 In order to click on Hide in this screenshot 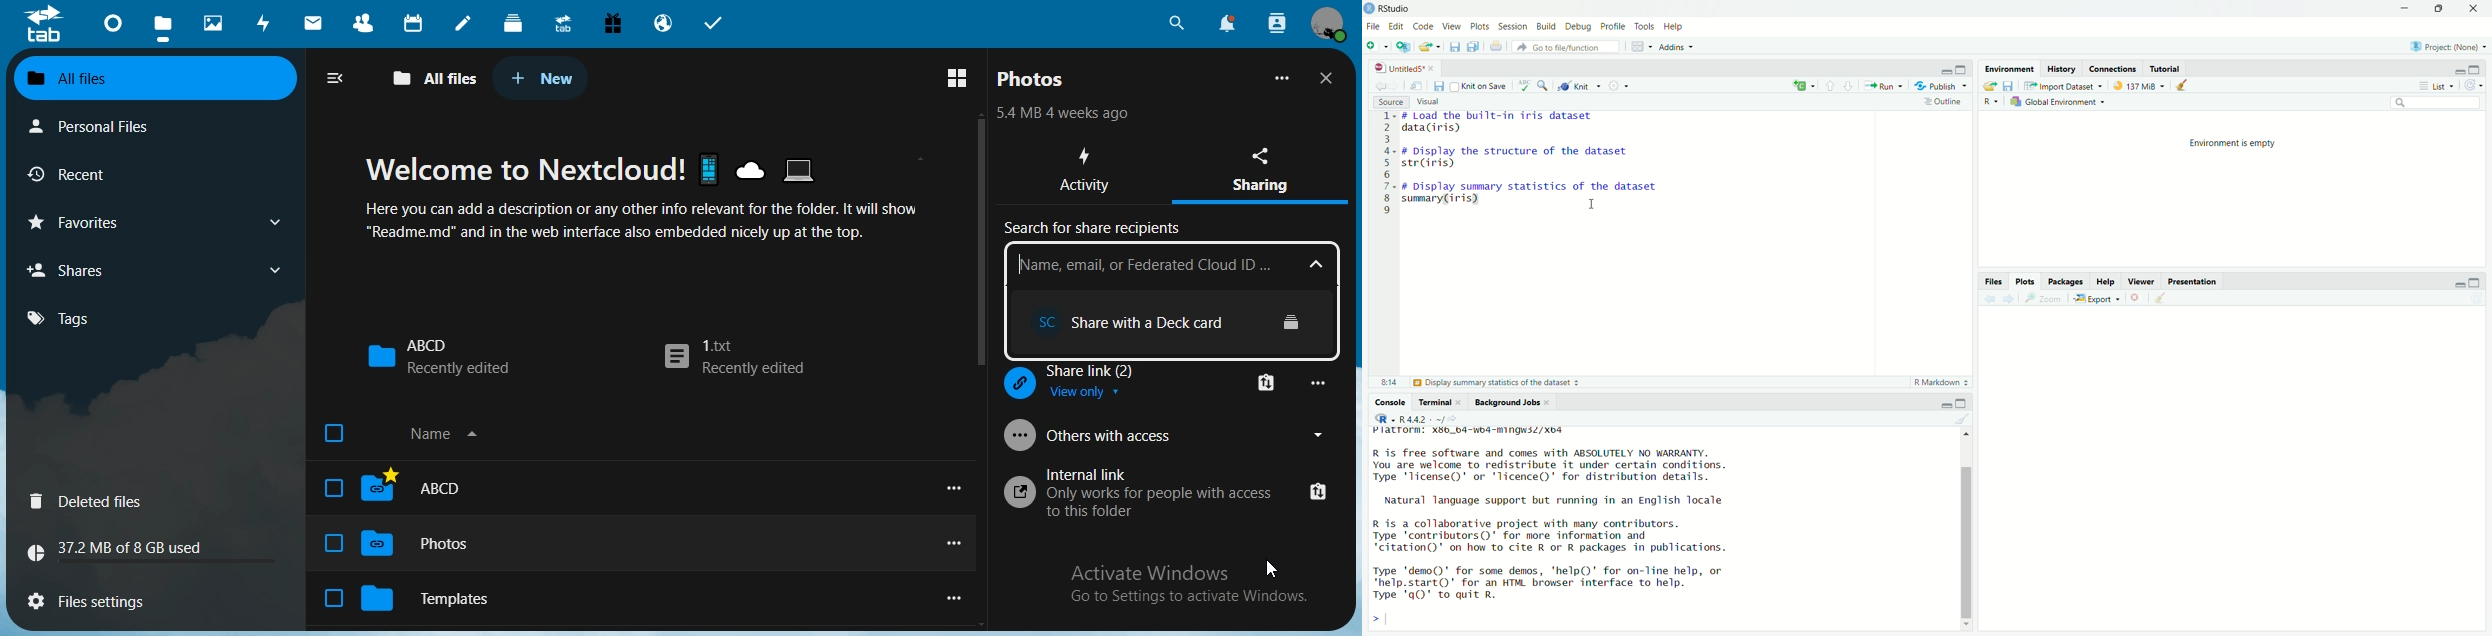, I will do `click(1944, 403)`.